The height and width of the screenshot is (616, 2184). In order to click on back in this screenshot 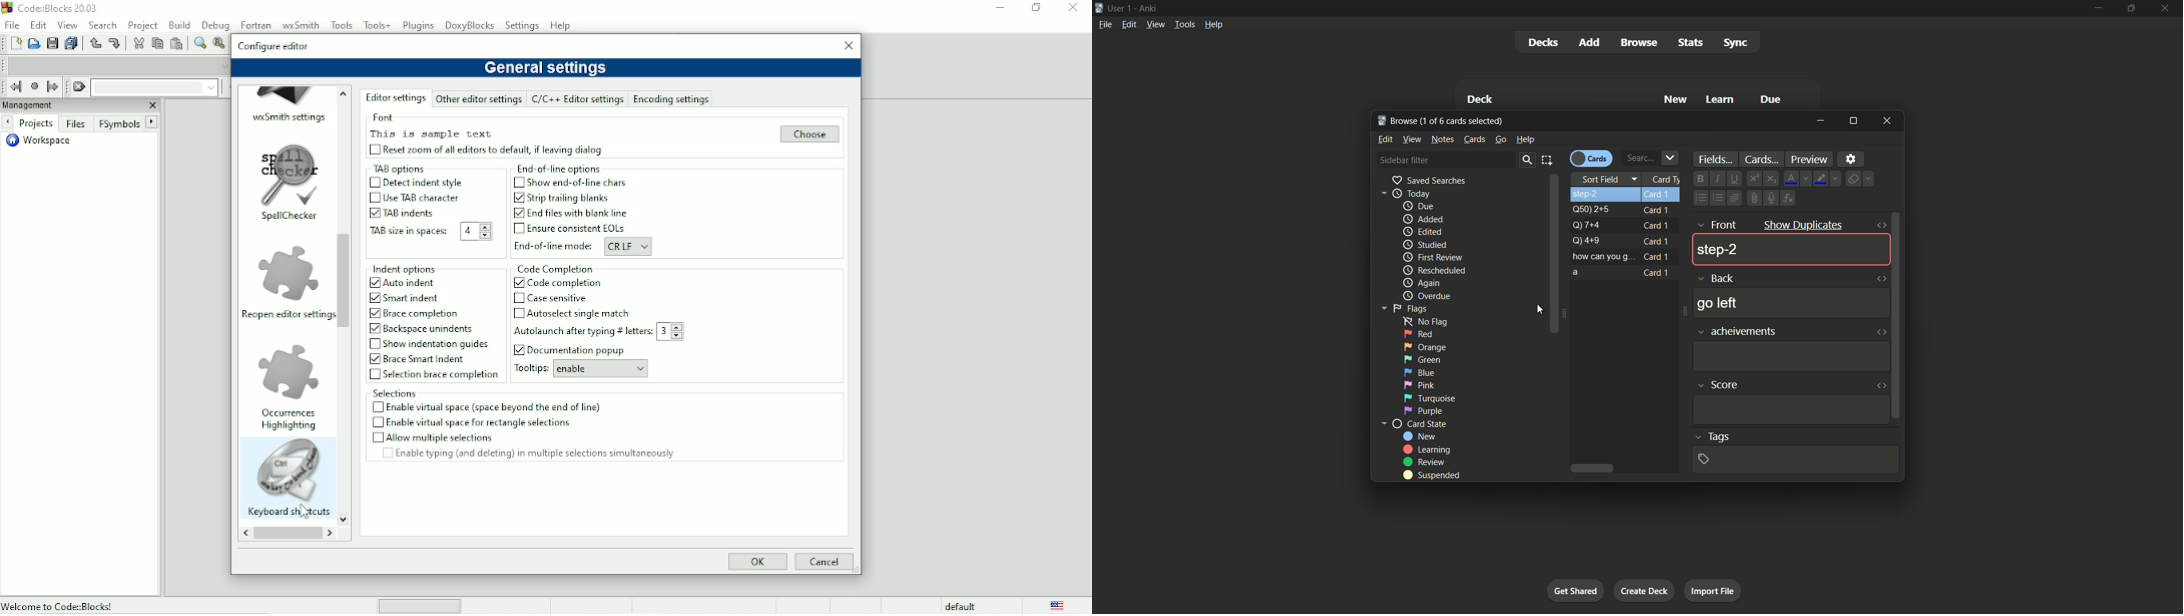, I will do `click(1716, 277)`.